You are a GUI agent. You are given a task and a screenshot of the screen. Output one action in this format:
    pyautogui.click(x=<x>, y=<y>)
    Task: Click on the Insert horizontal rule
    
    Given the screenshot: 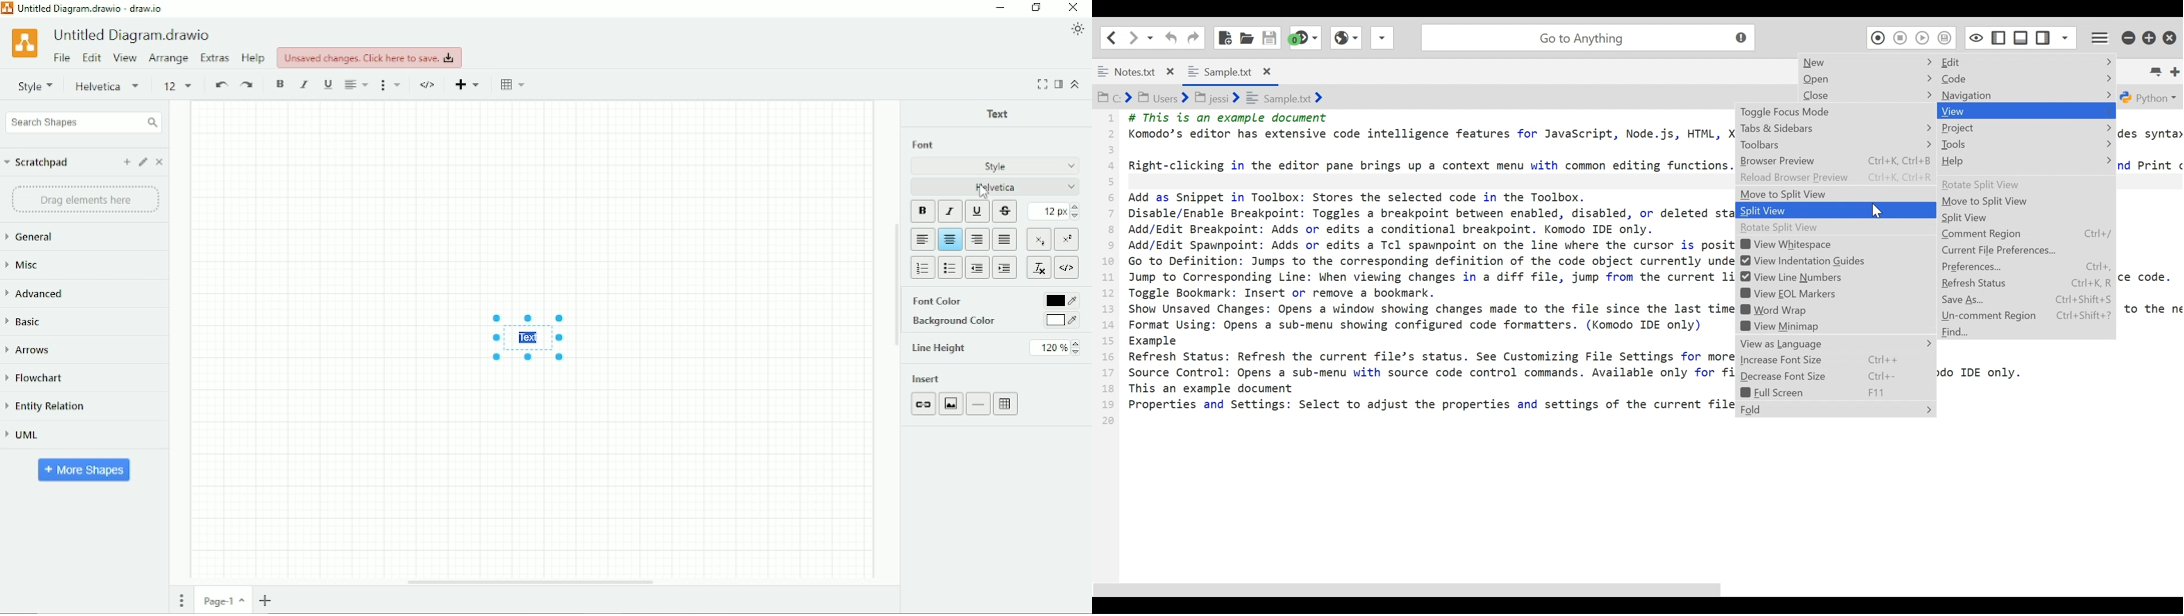 What is the action you would take?
    pyautogui.click(x=978, y=404)
    